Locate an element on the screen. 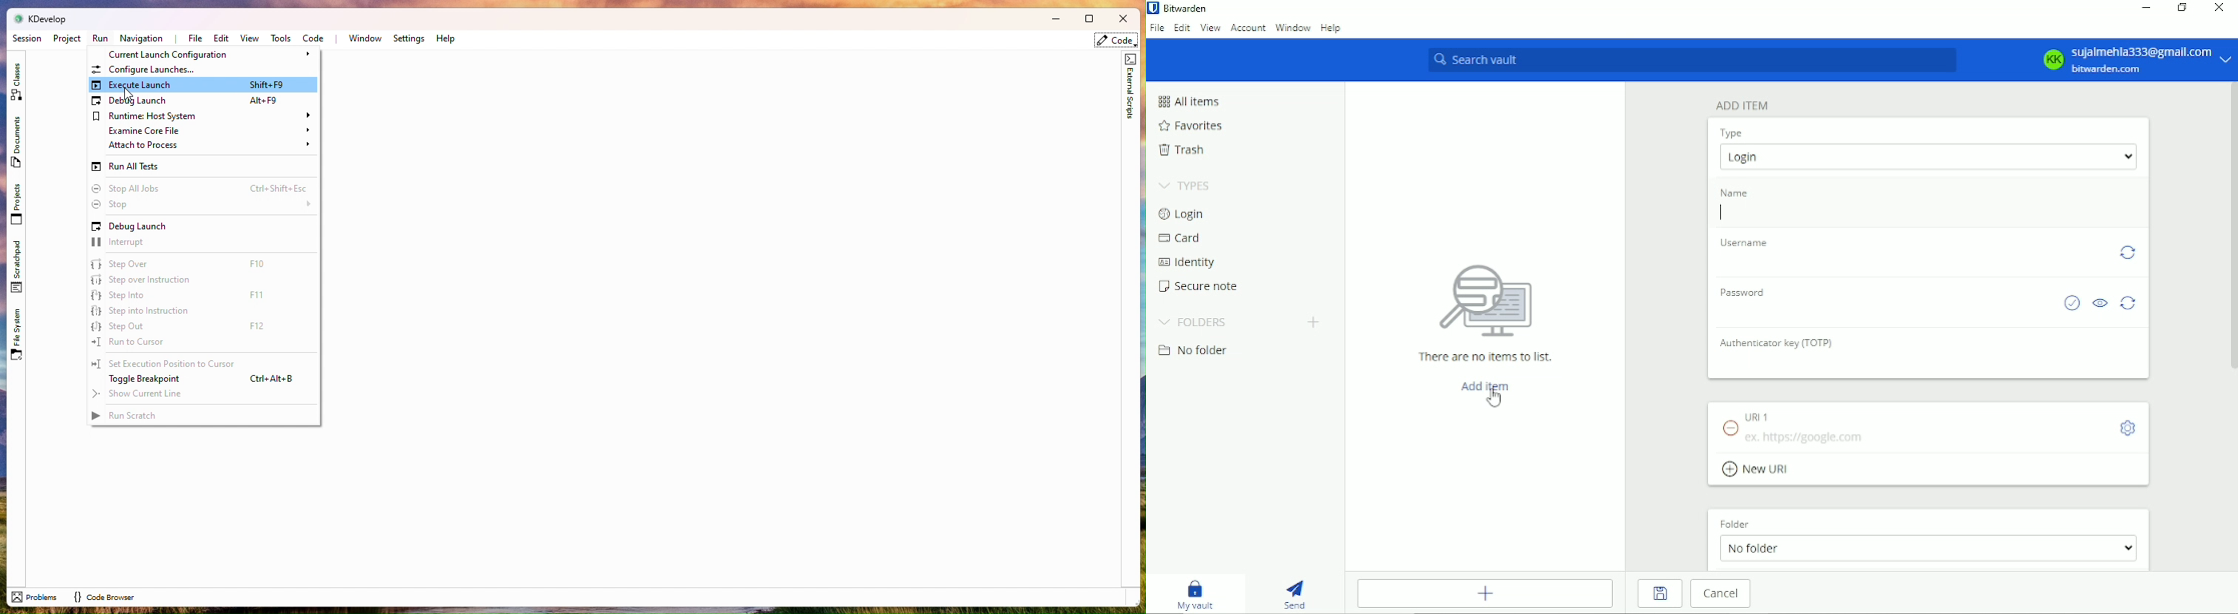 The width and height of the screenshot is (2240, 616). Step into instruction is located at coordinates (168, 311).